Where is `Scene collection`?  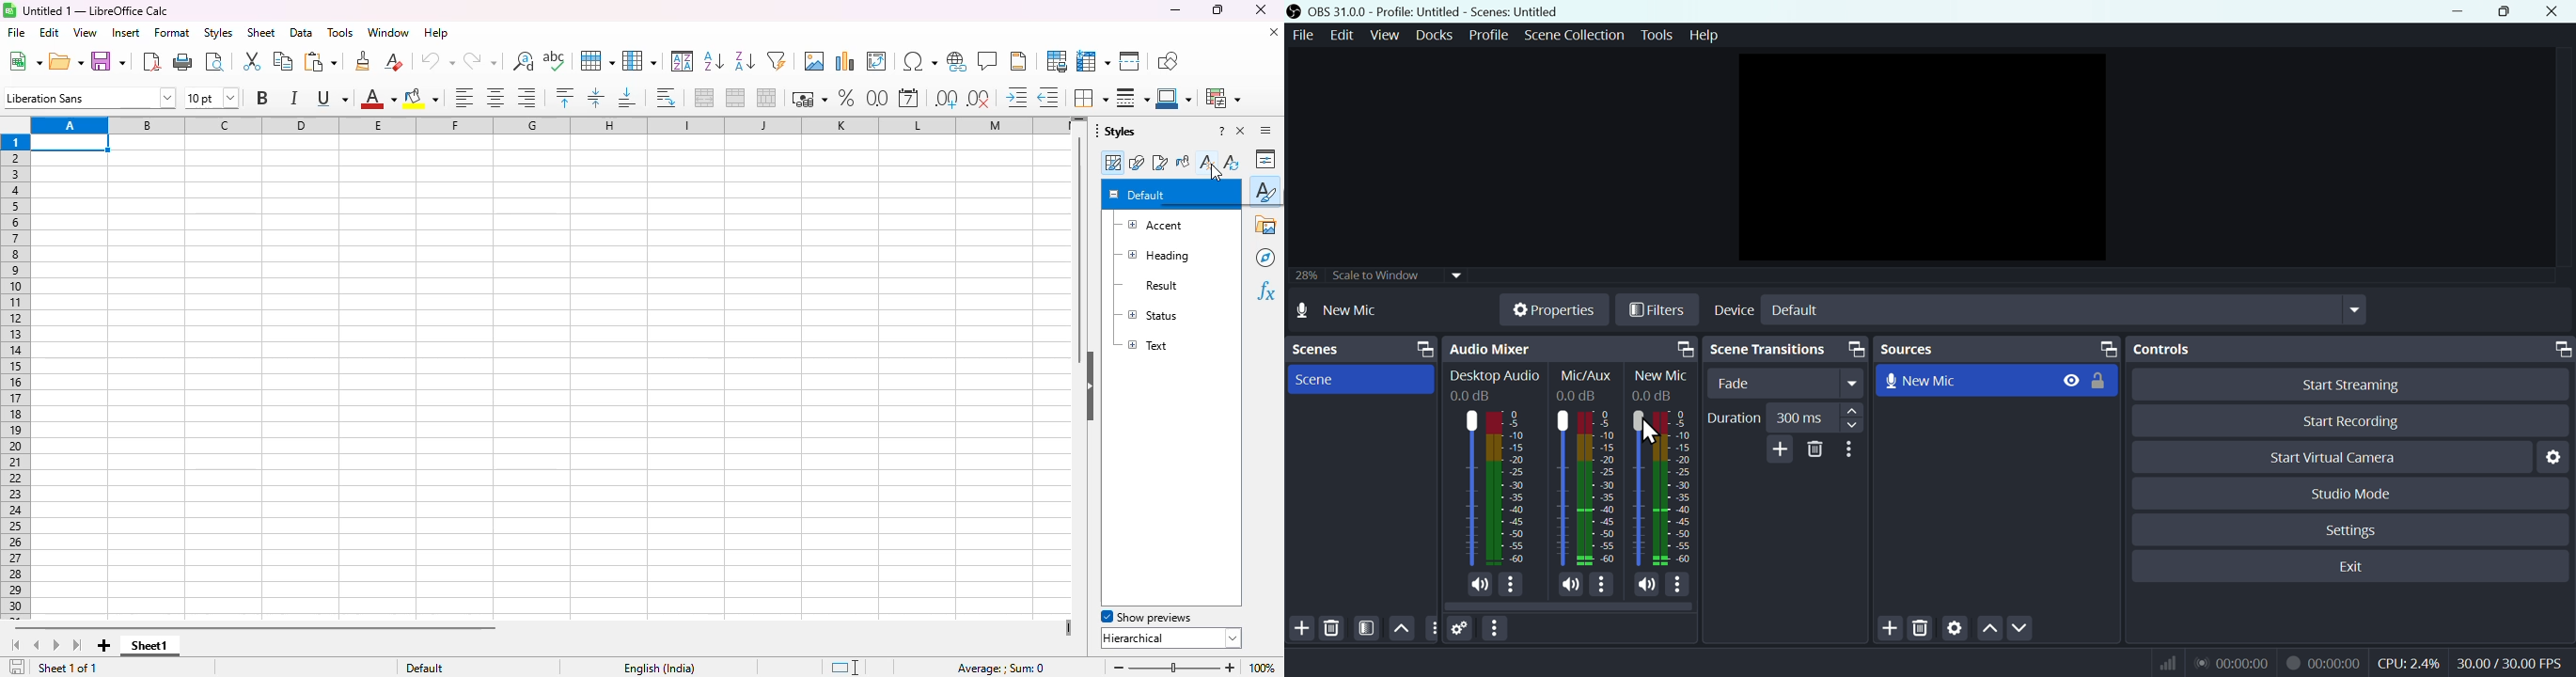
Scene collection is located at coordinates (1577, 37).